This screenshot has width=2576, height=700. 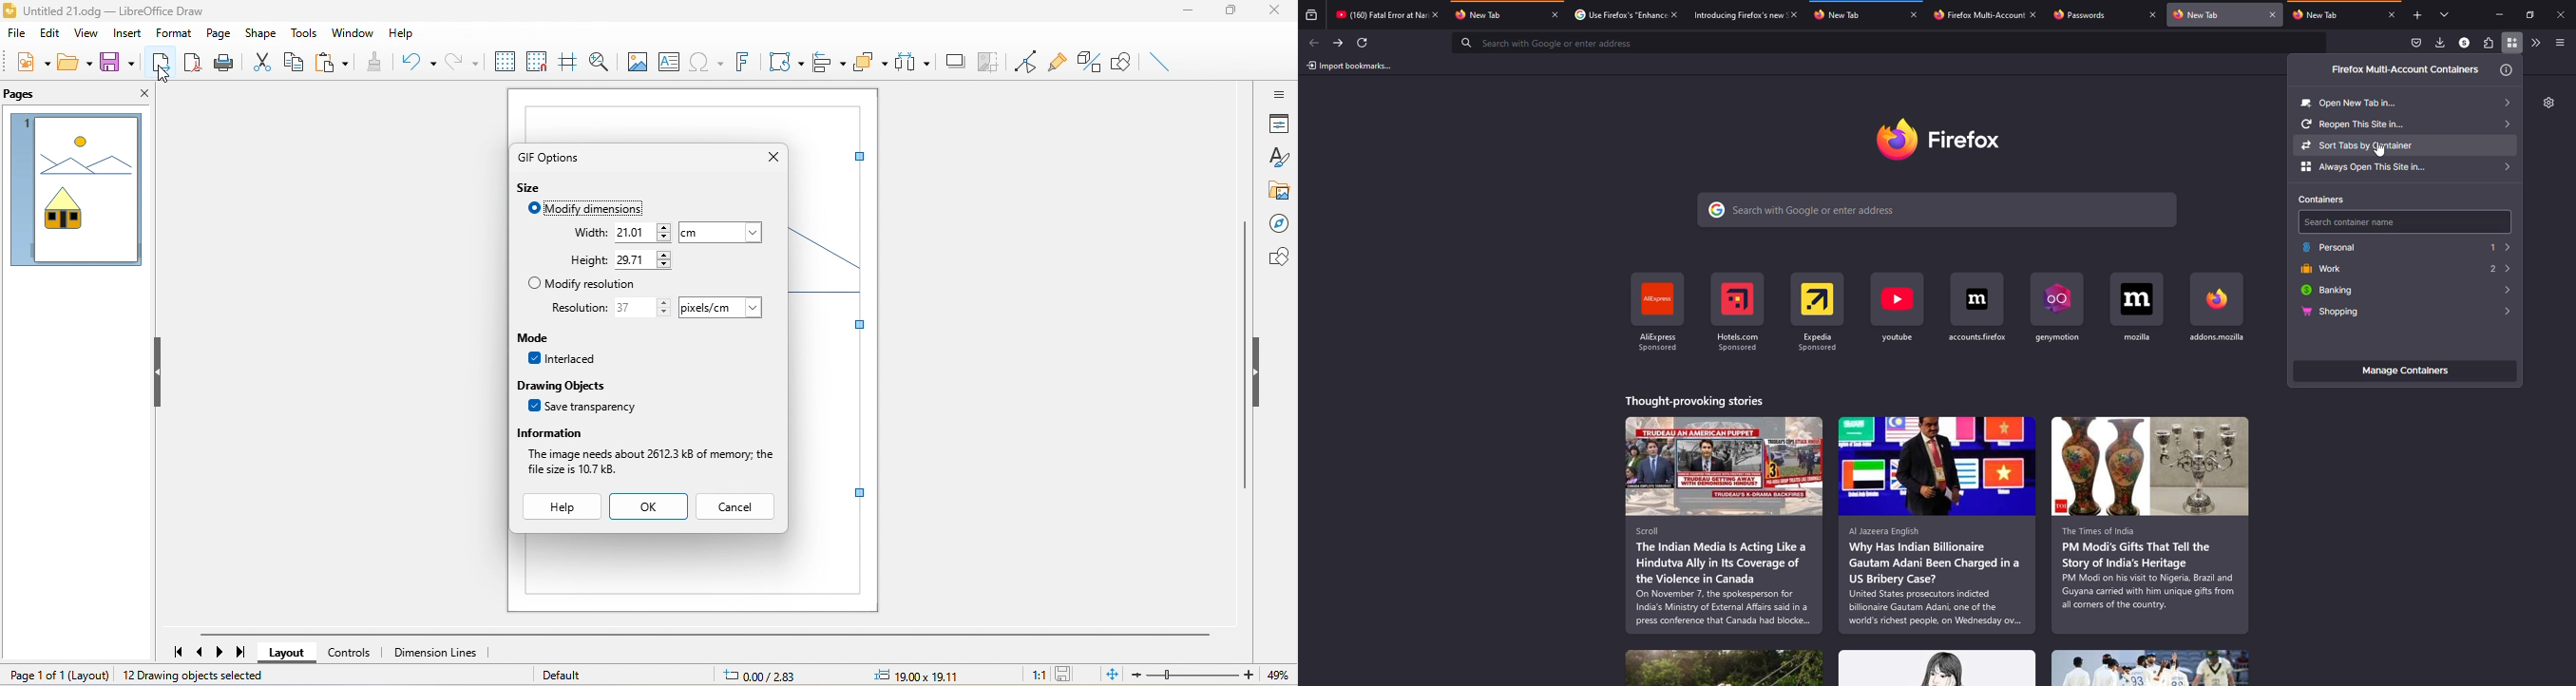 What do you see at coordinates (650, 432) in the screenshot?
I see `information` at bounding box center [650, 432].